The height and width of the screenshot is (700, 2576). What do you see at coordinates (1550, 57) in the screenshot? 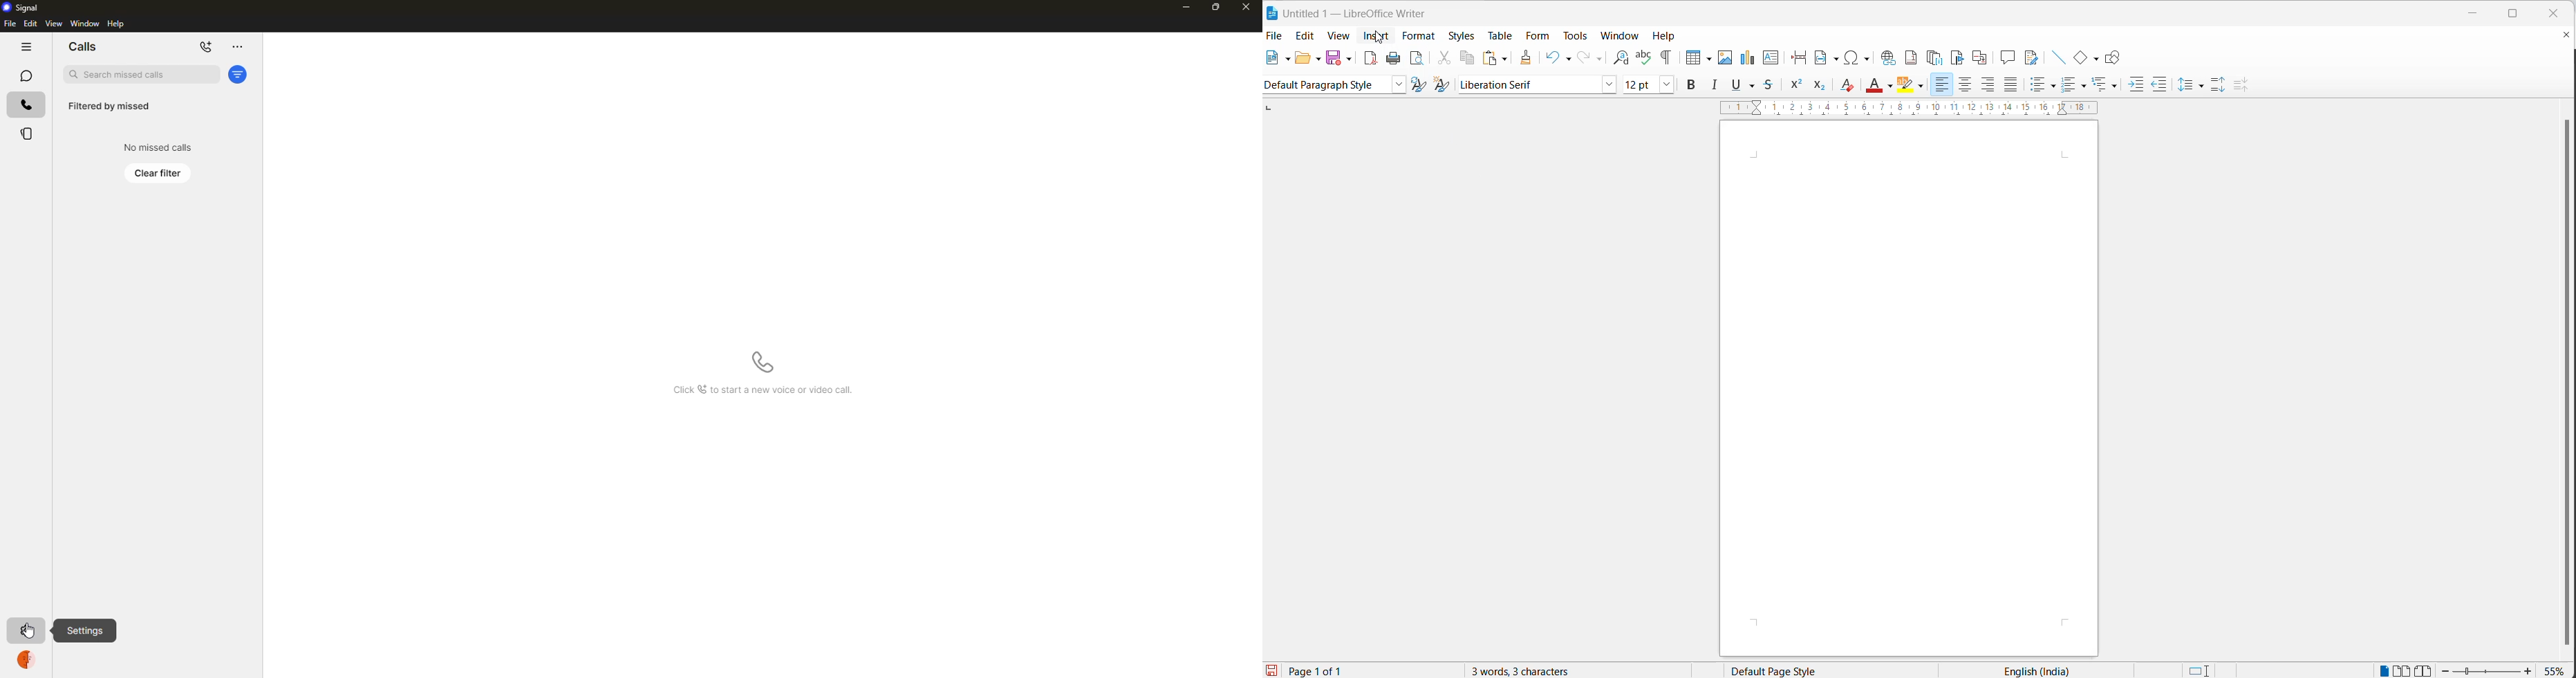
I see `undo` at bounding box center [1550, 57].